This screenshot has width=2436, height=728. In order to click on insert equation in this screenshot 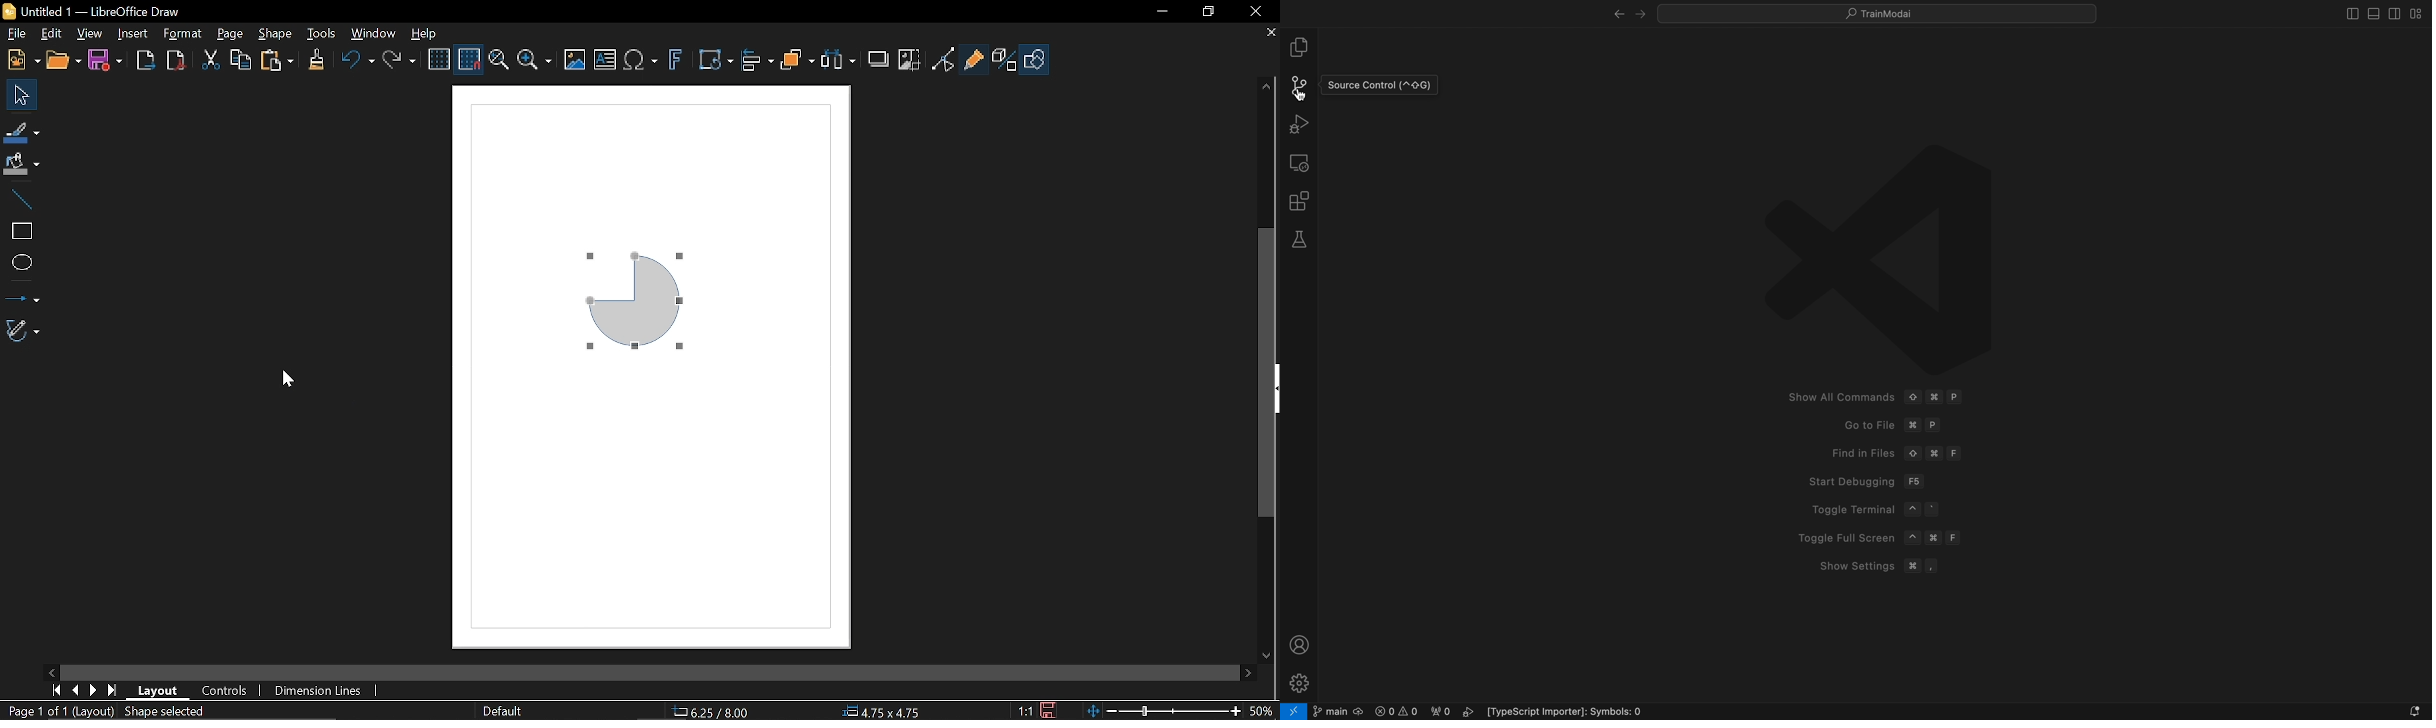, I will do `click(642, 61)`.